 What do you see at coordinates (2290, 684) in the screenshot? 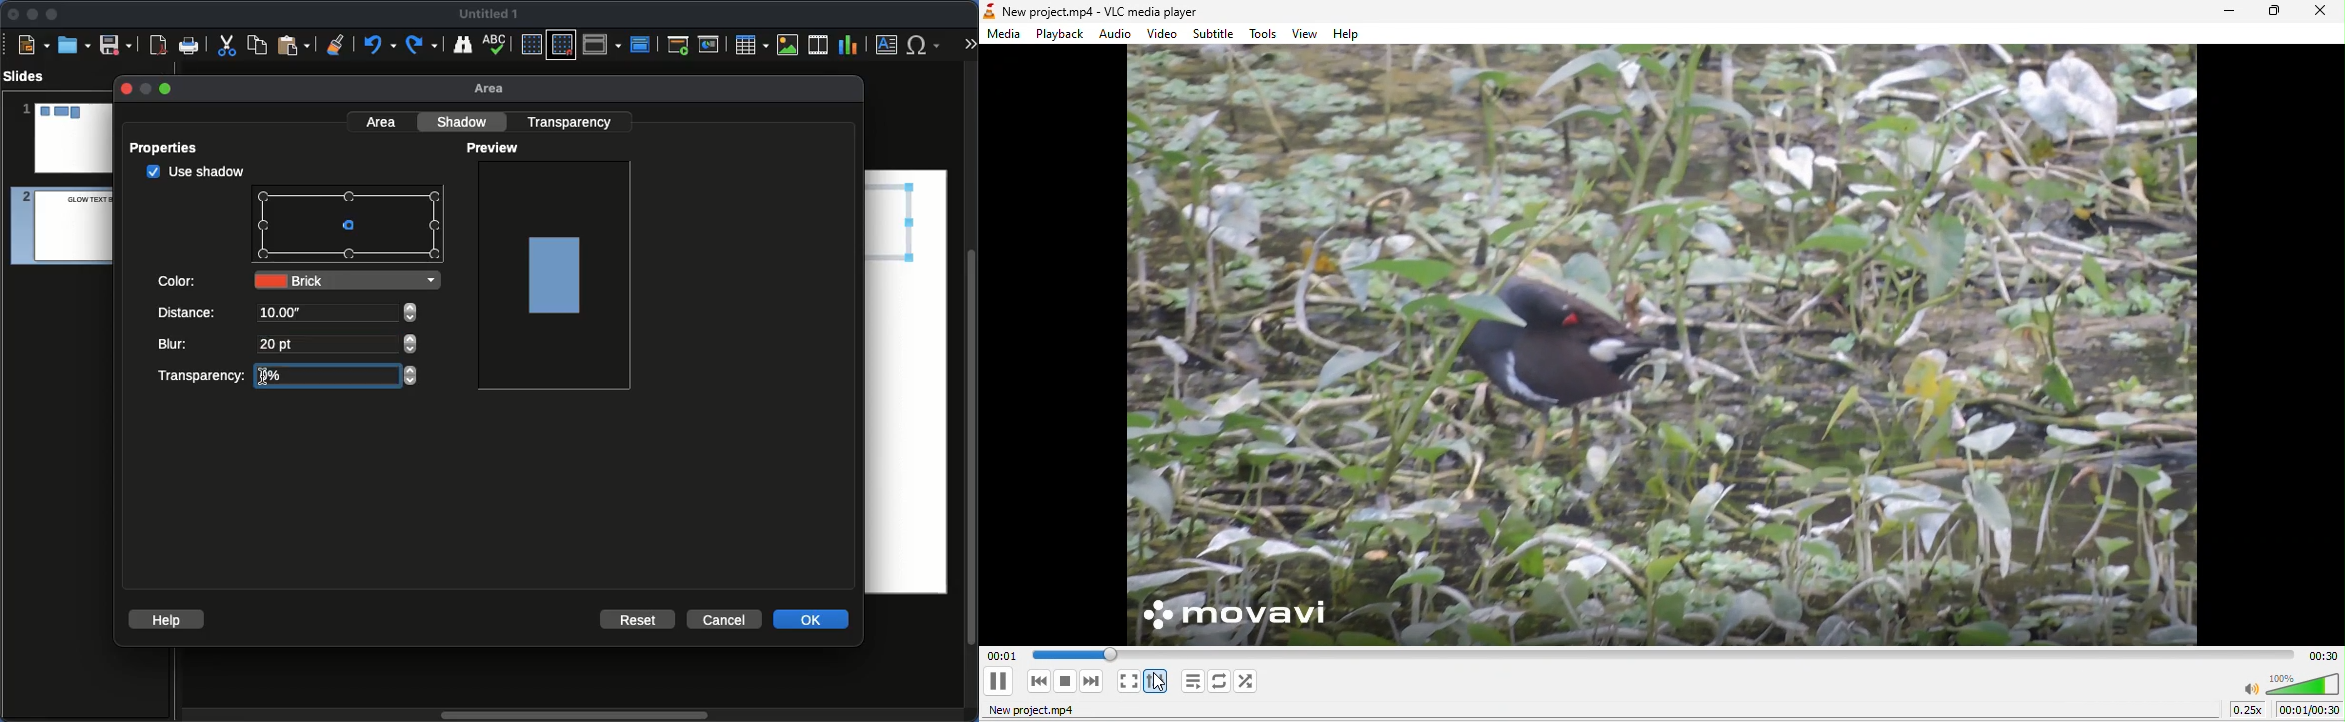
I see `speakers` at bounding box center [2290, 684].